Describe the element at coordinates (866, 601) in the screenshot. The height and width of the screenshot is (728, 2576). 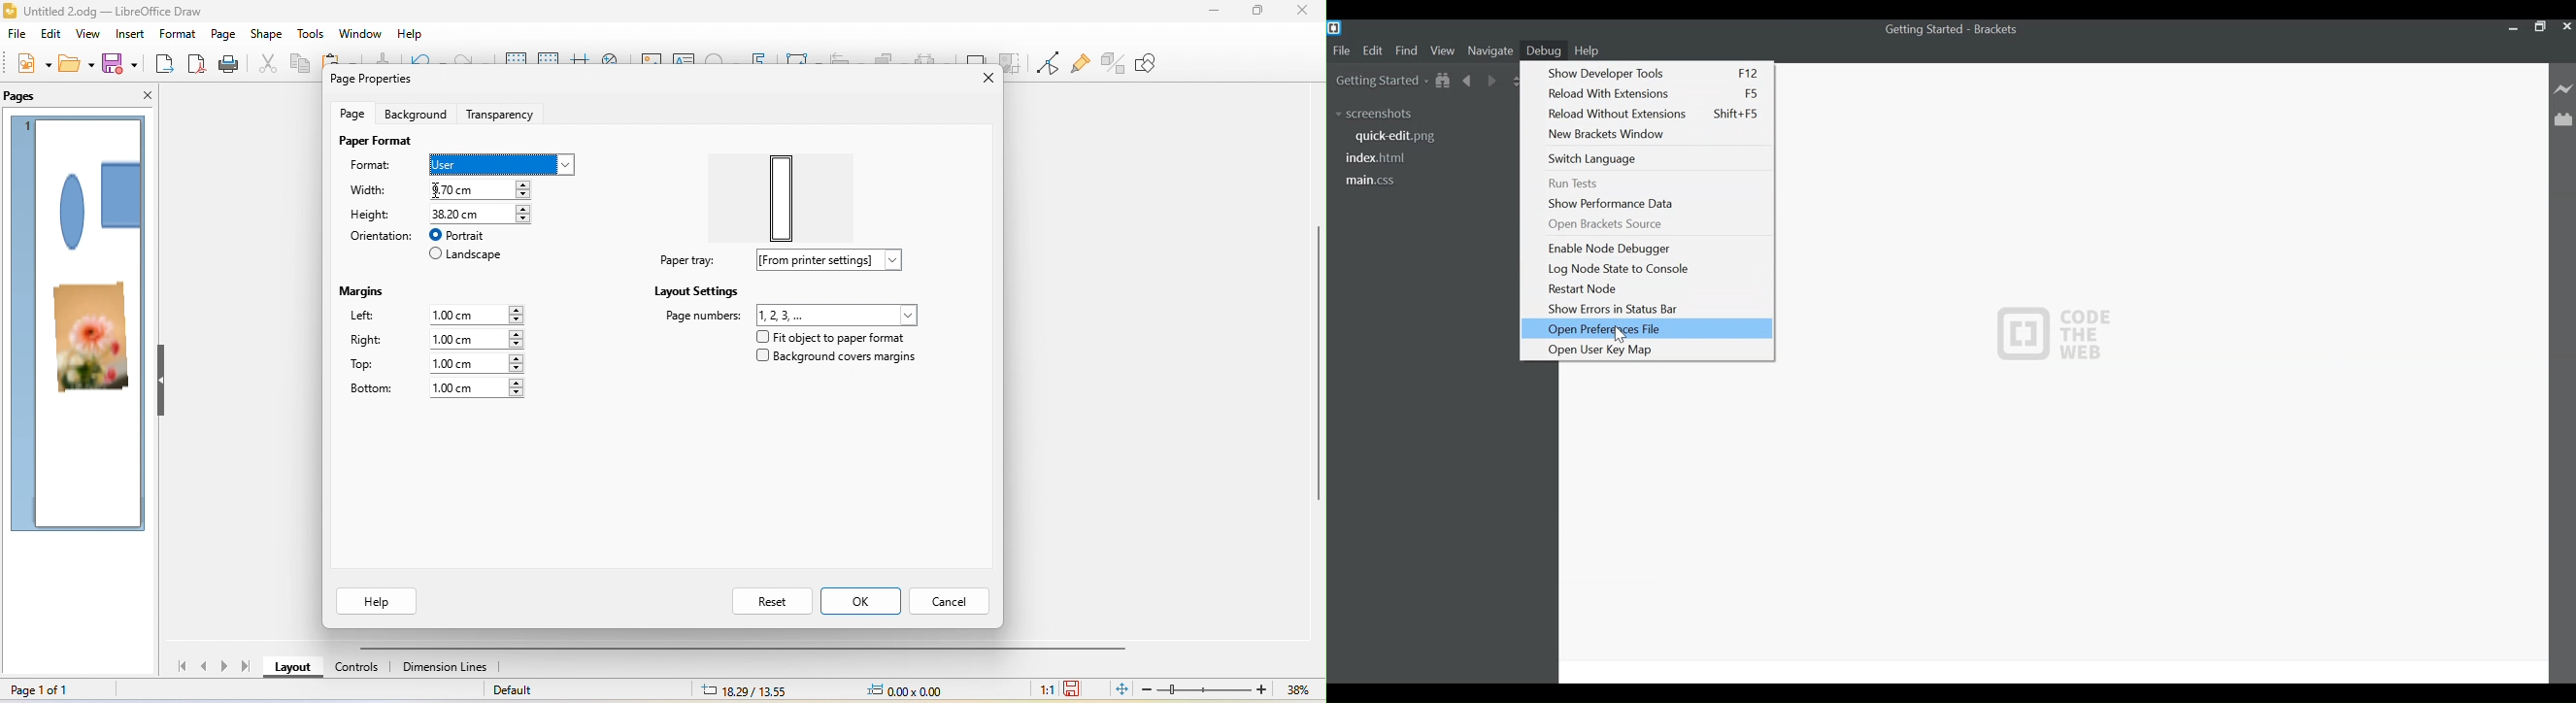
I see `ok` at that location.